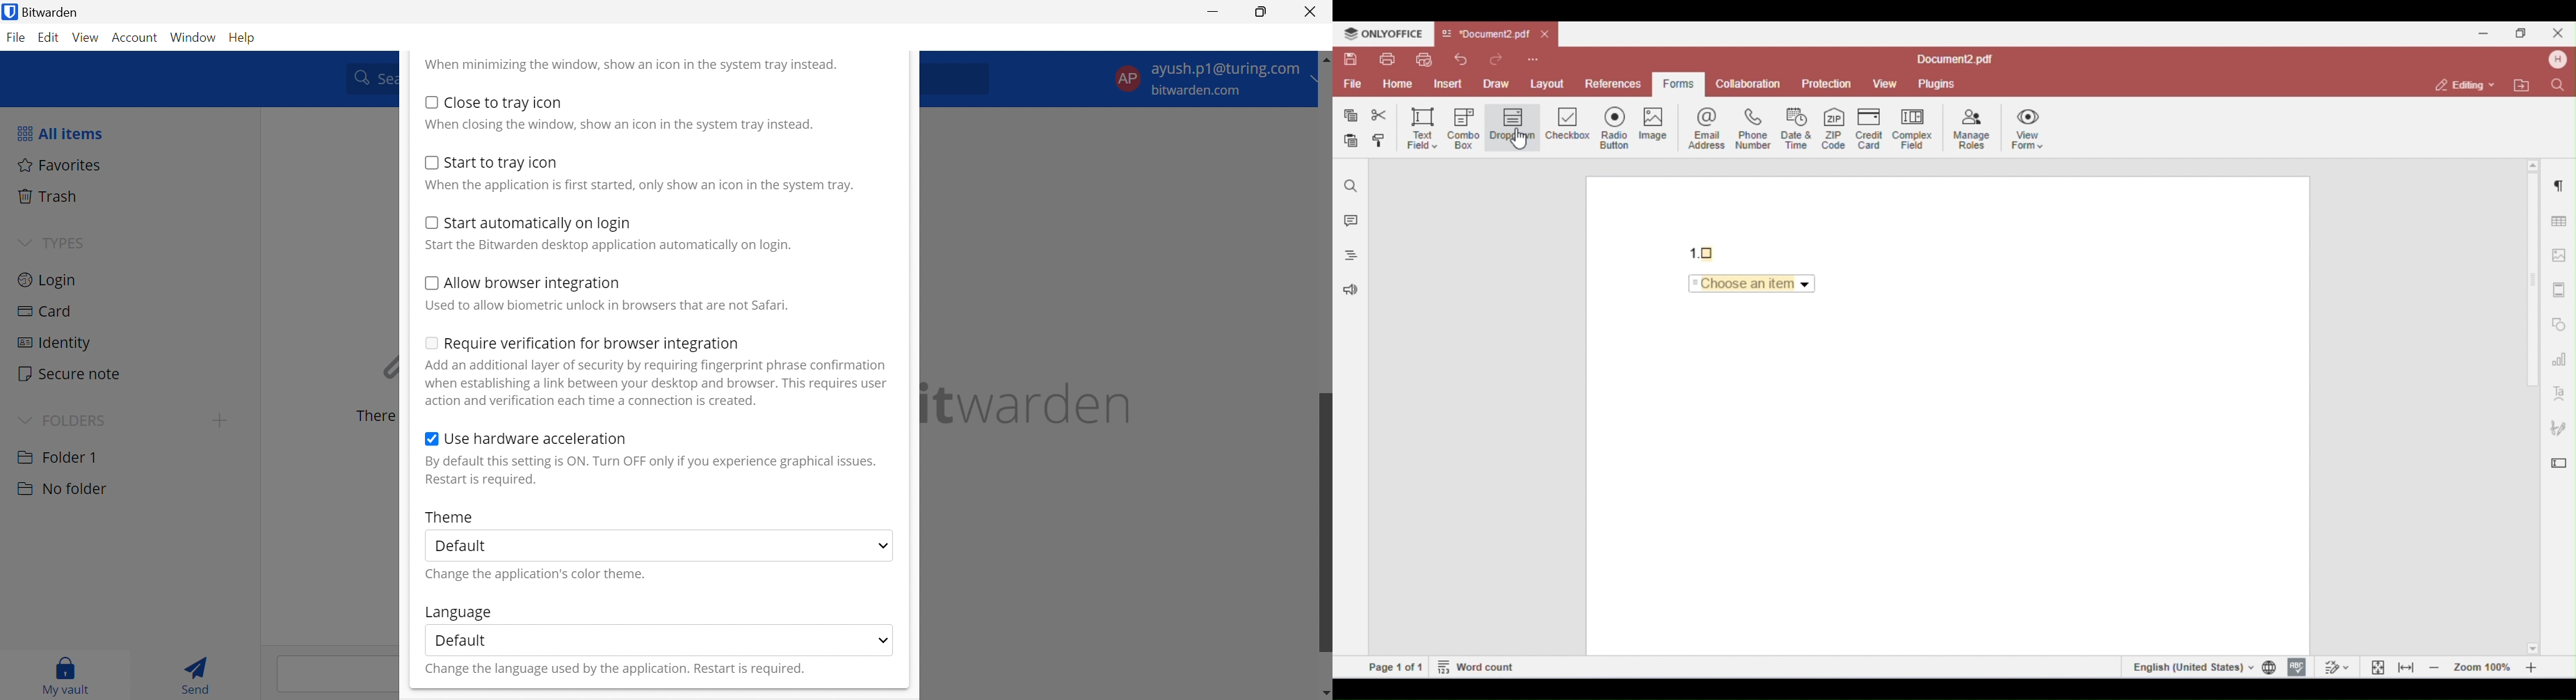  What do you see at coordinates (503, 163) in the screenshot?
I see `Start to tray icon` at bounding box center [503, 163].